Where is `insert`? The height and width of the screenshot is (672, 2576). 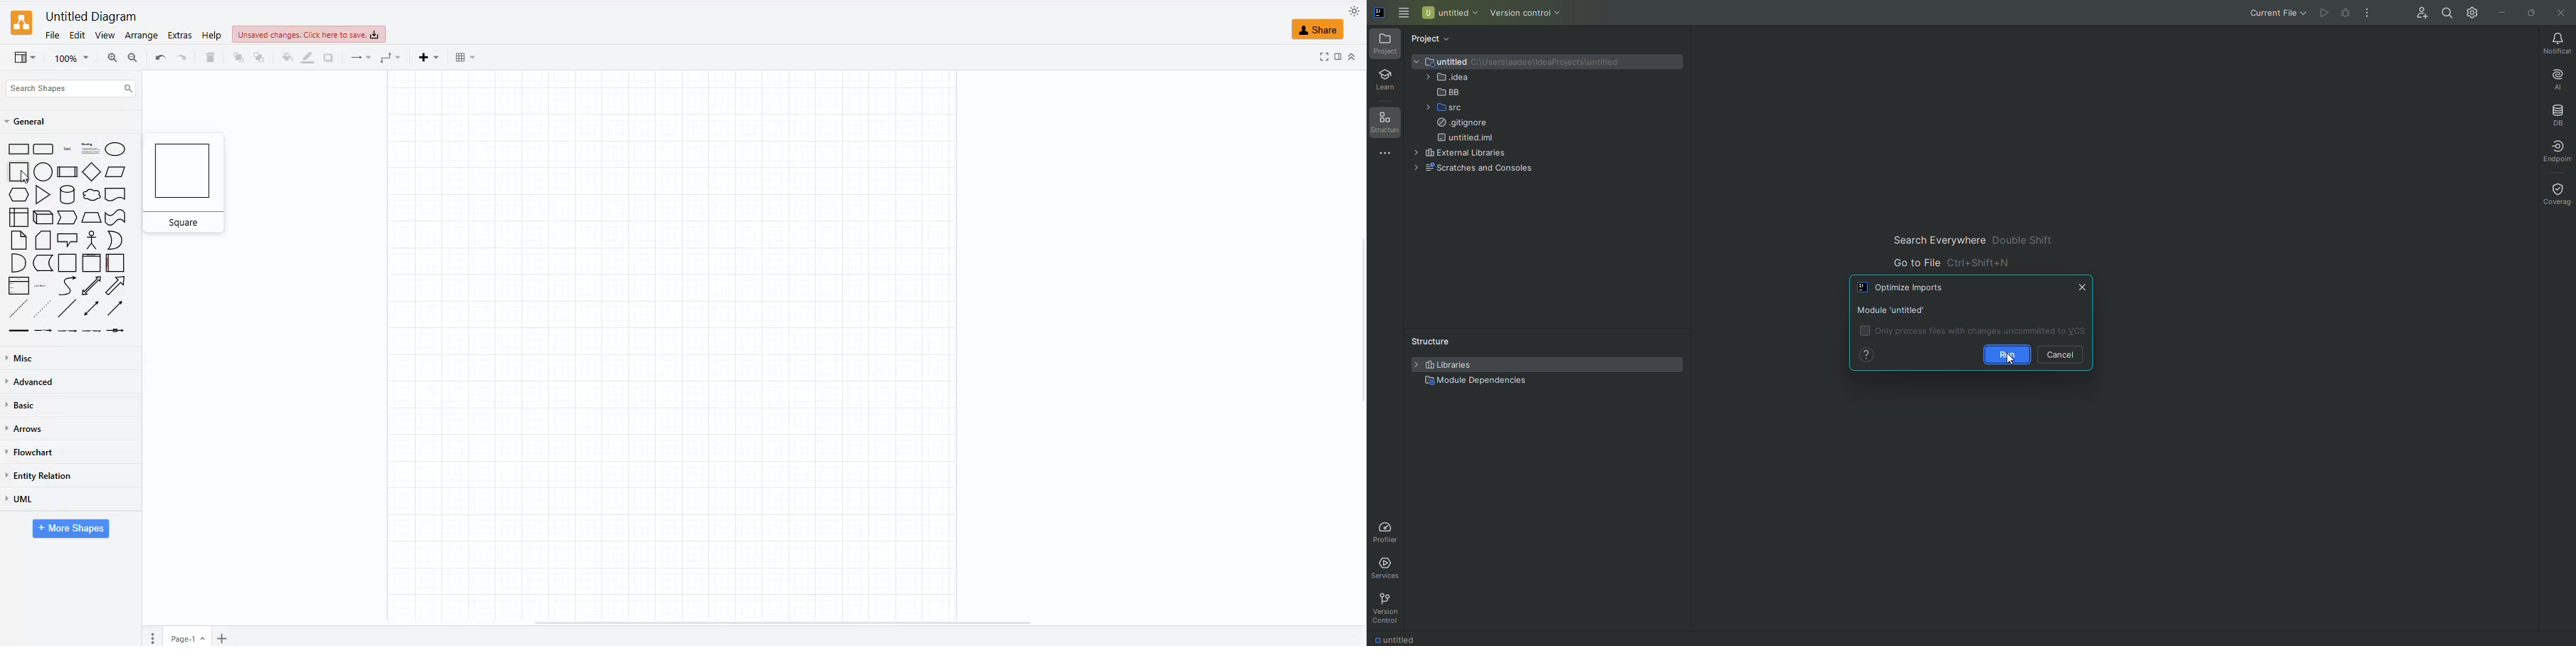 insert is located at coordinates (429, 56).